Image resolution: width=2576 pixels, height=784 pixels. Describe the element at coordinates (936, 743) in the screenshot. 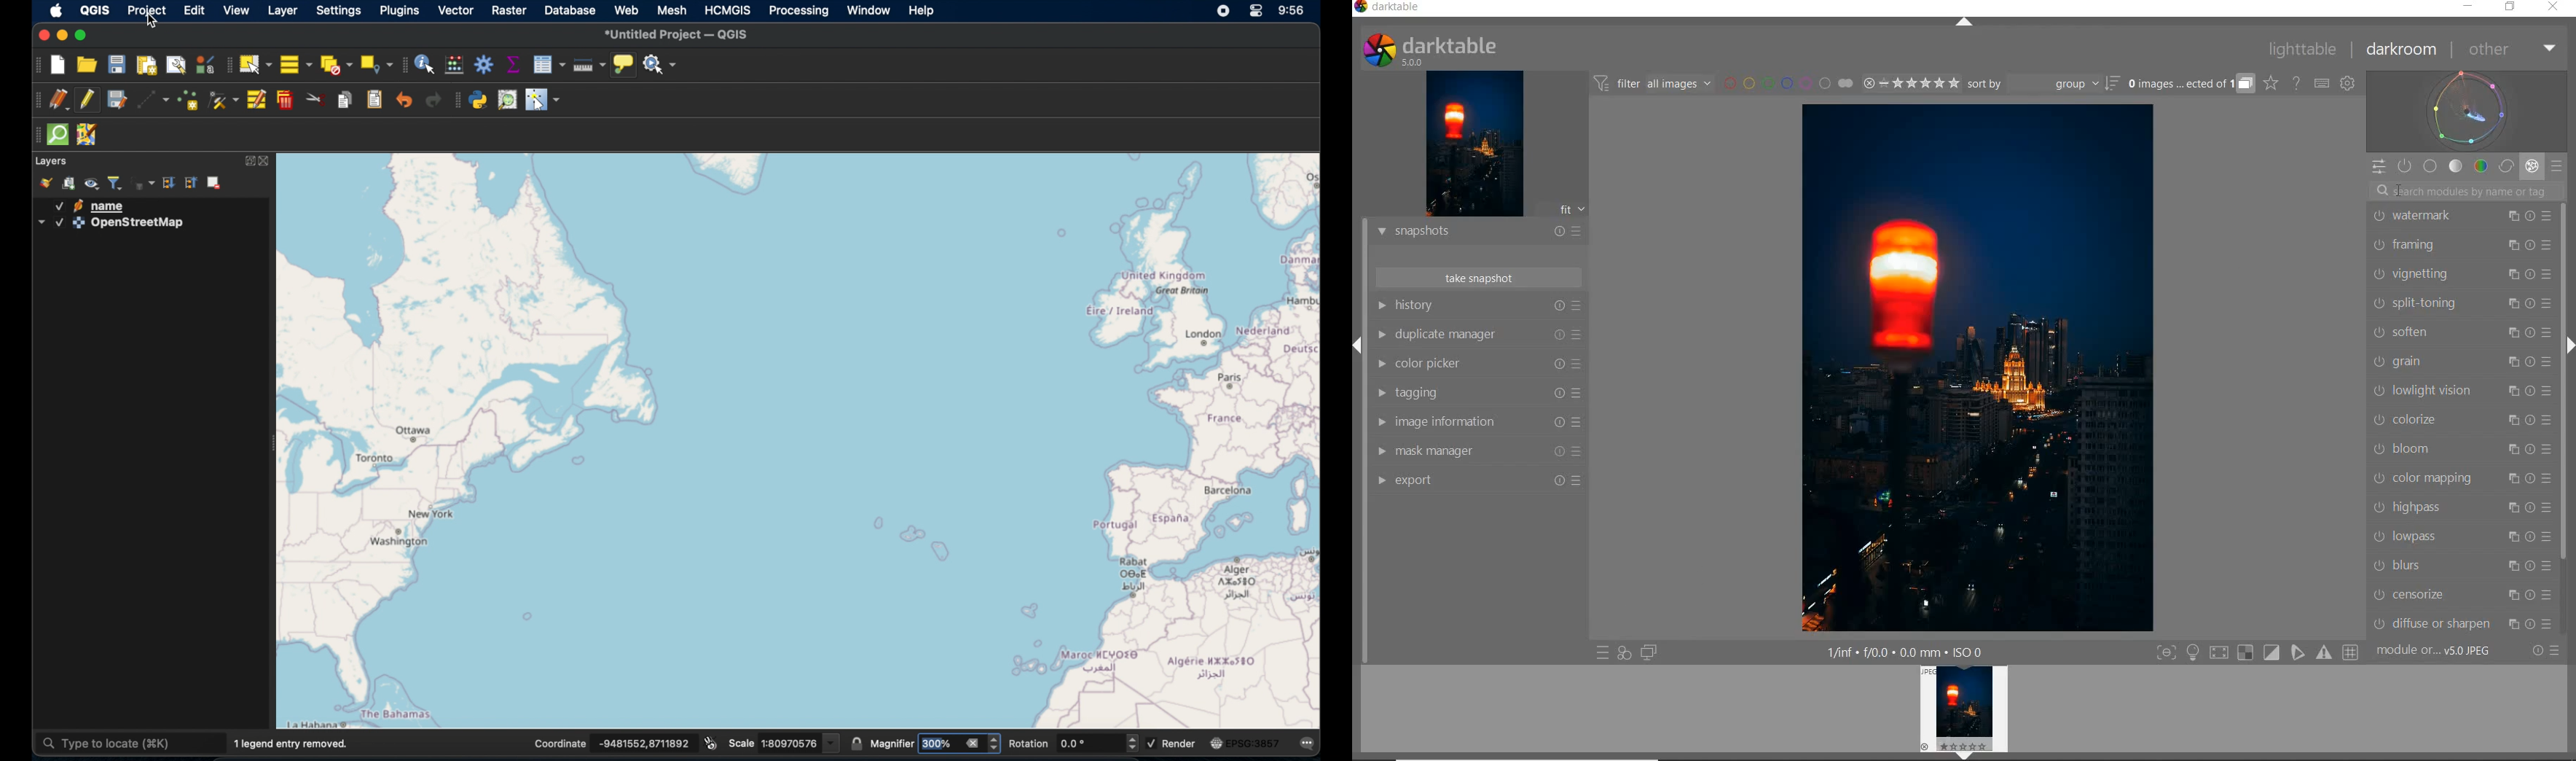

I see `magnifier` at that location.